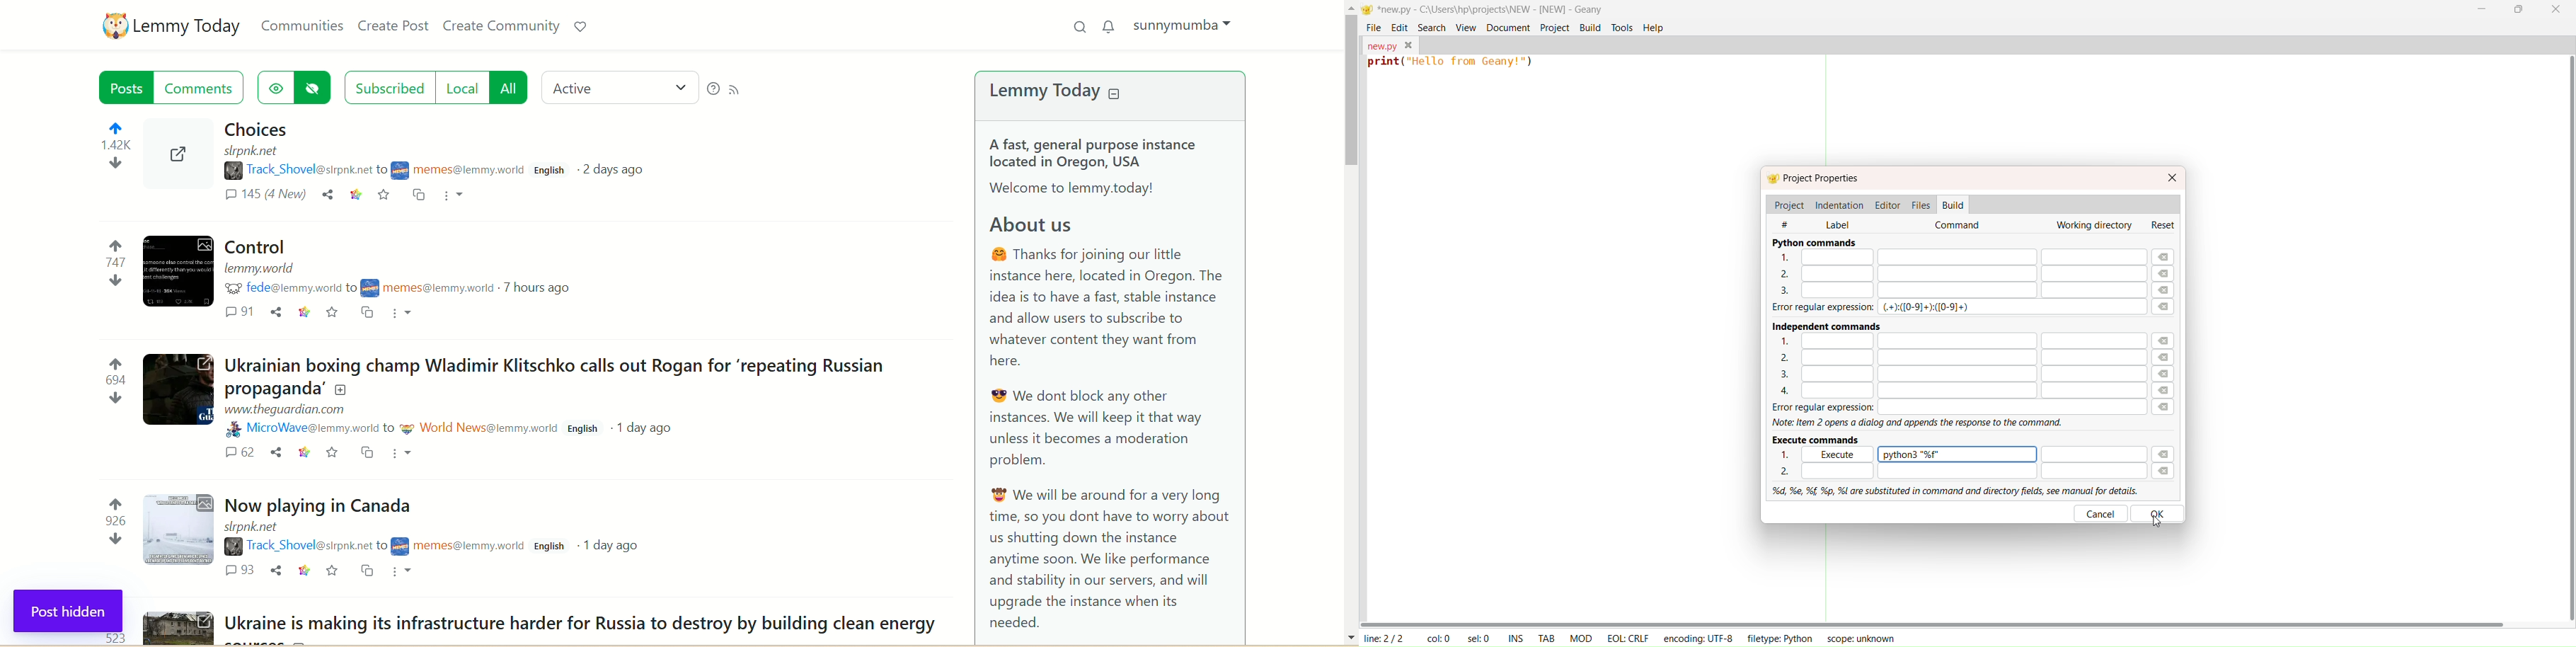 Image resolution: width=2576 pixels, height=672 pixels. Describe the element at coordinates (544, 287) in the screenshot. I see `7 hours ago(post date)` at that location.